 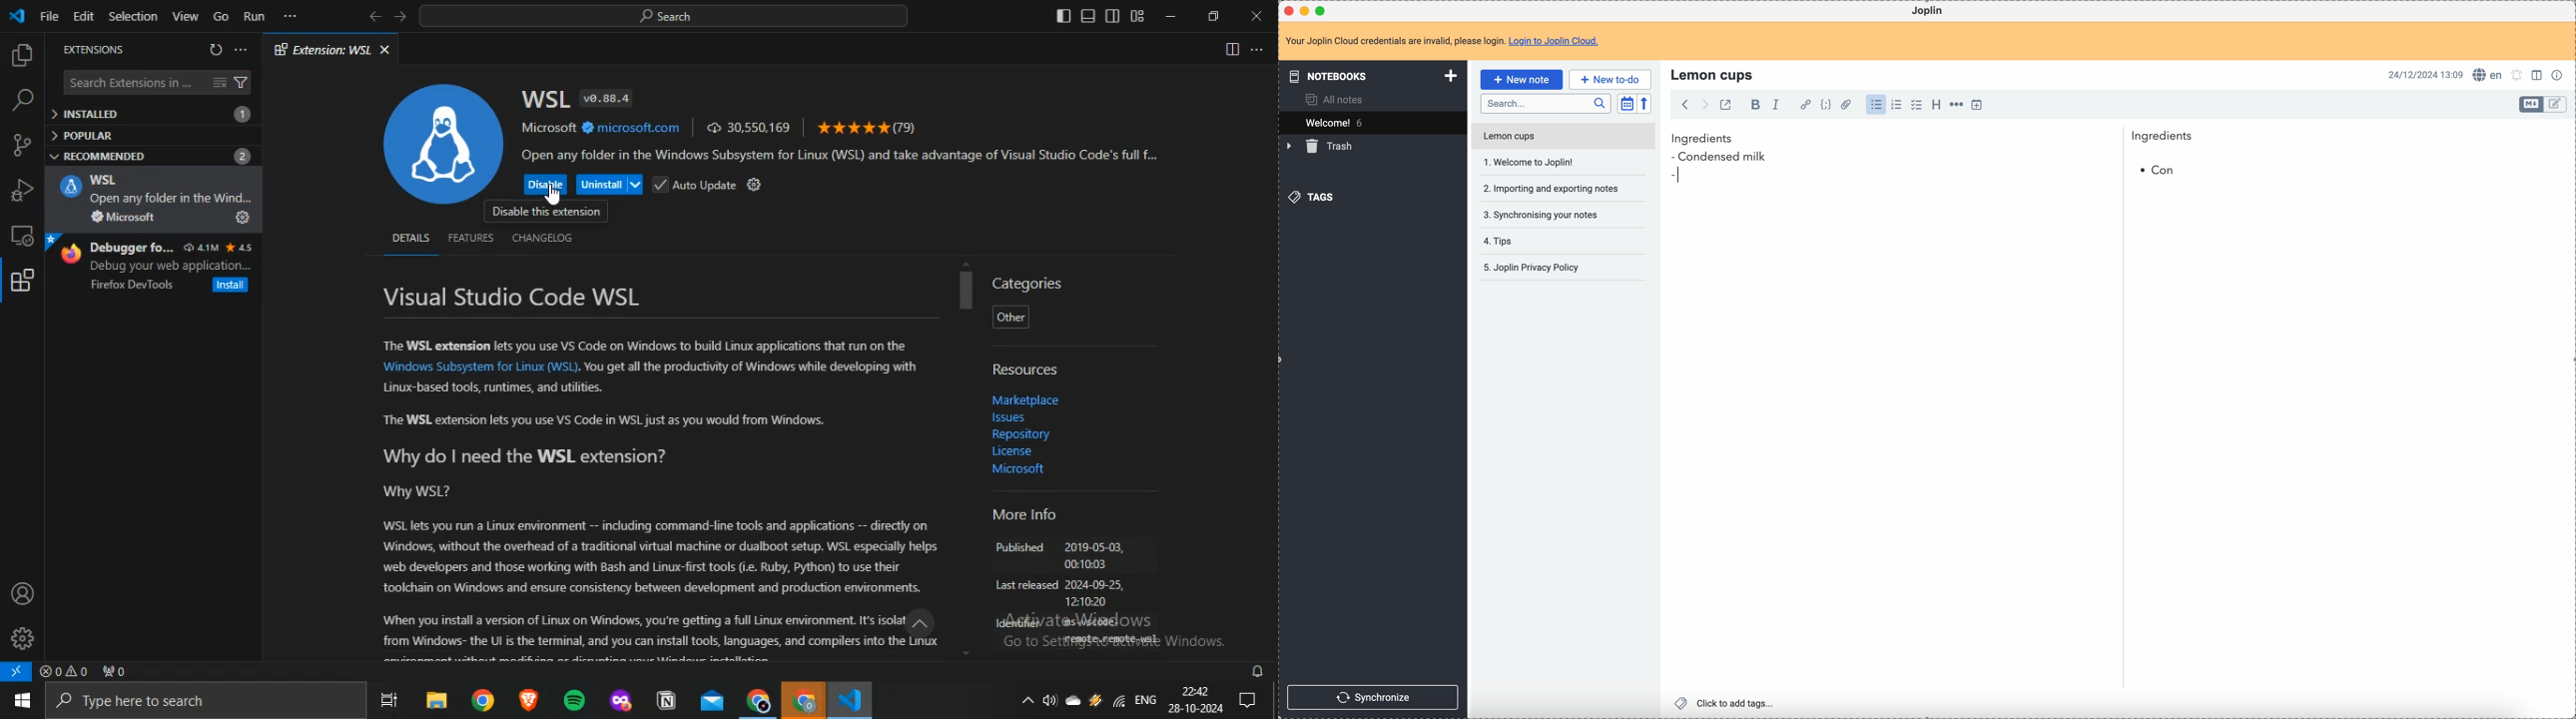 What do you see at coordinates (1627, 104) in the screenshot?
I see `toggle sort order field` at bounding box center [1627, 104].